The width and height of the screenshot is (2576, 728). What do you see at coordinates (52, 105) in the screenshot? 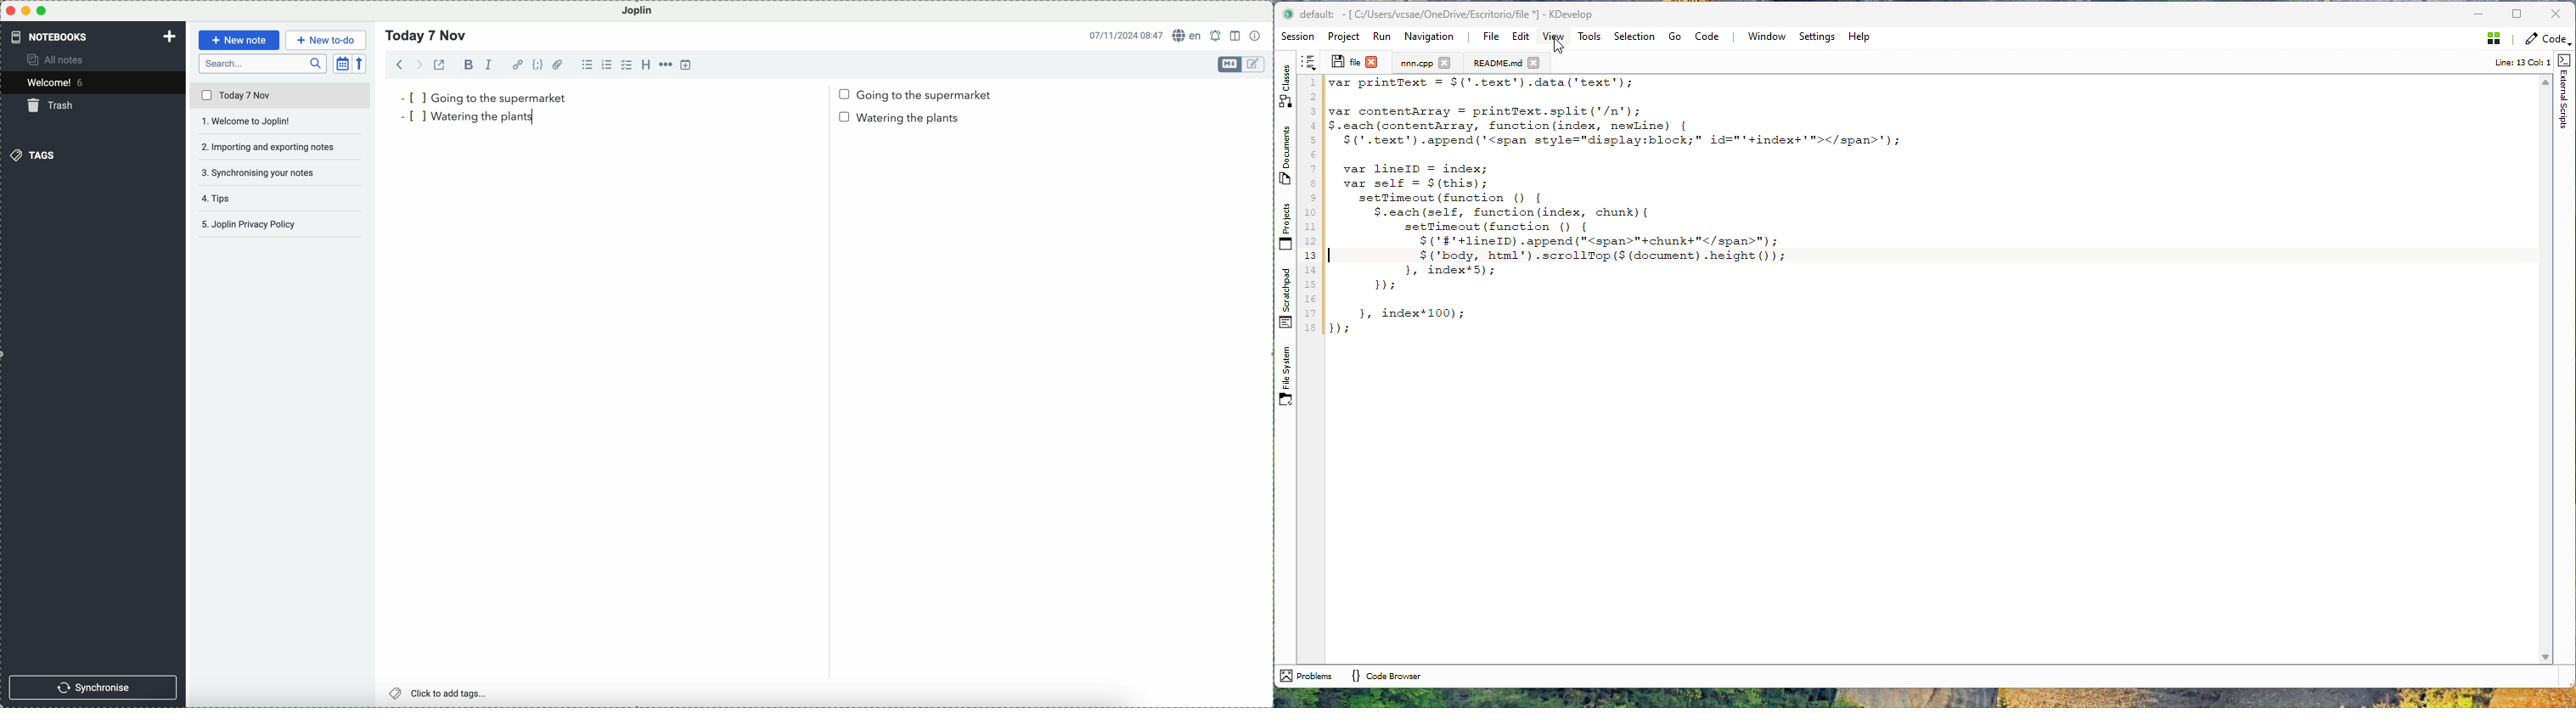
I see `trash` at bounding box center [52, 105].